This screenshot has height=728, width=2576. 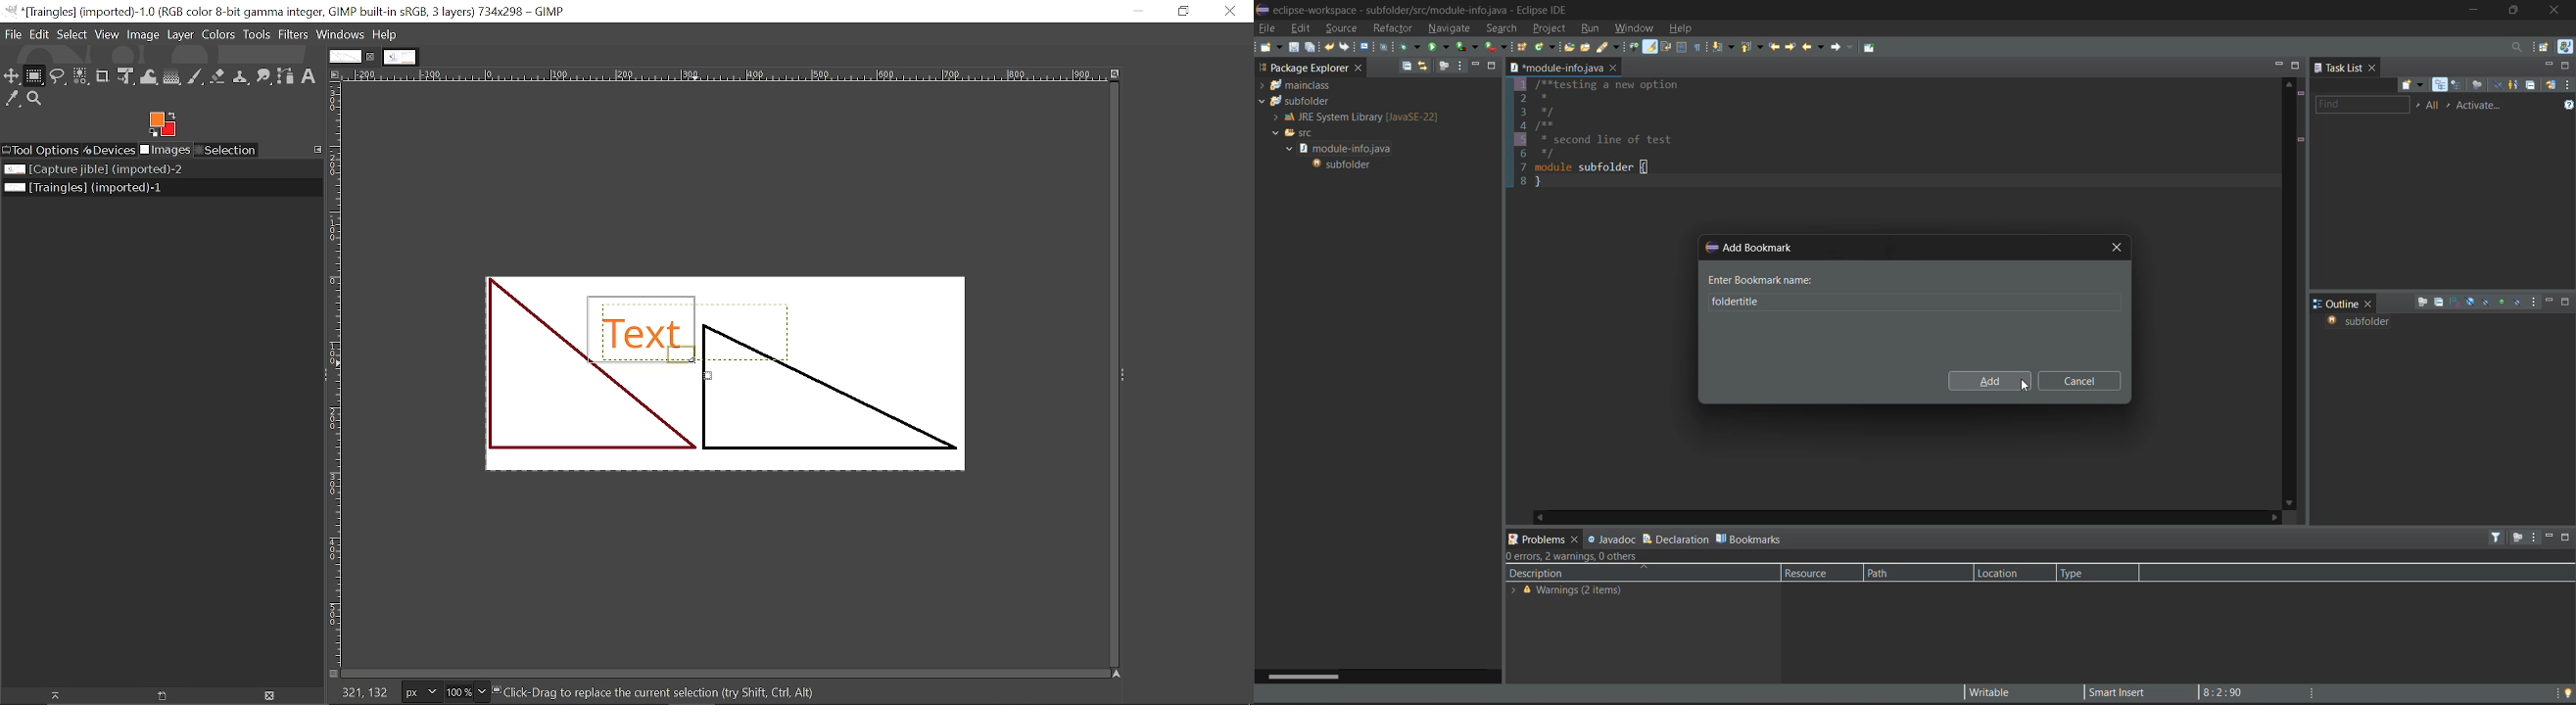 I want to click on text tool, so click(x=310, y=77).